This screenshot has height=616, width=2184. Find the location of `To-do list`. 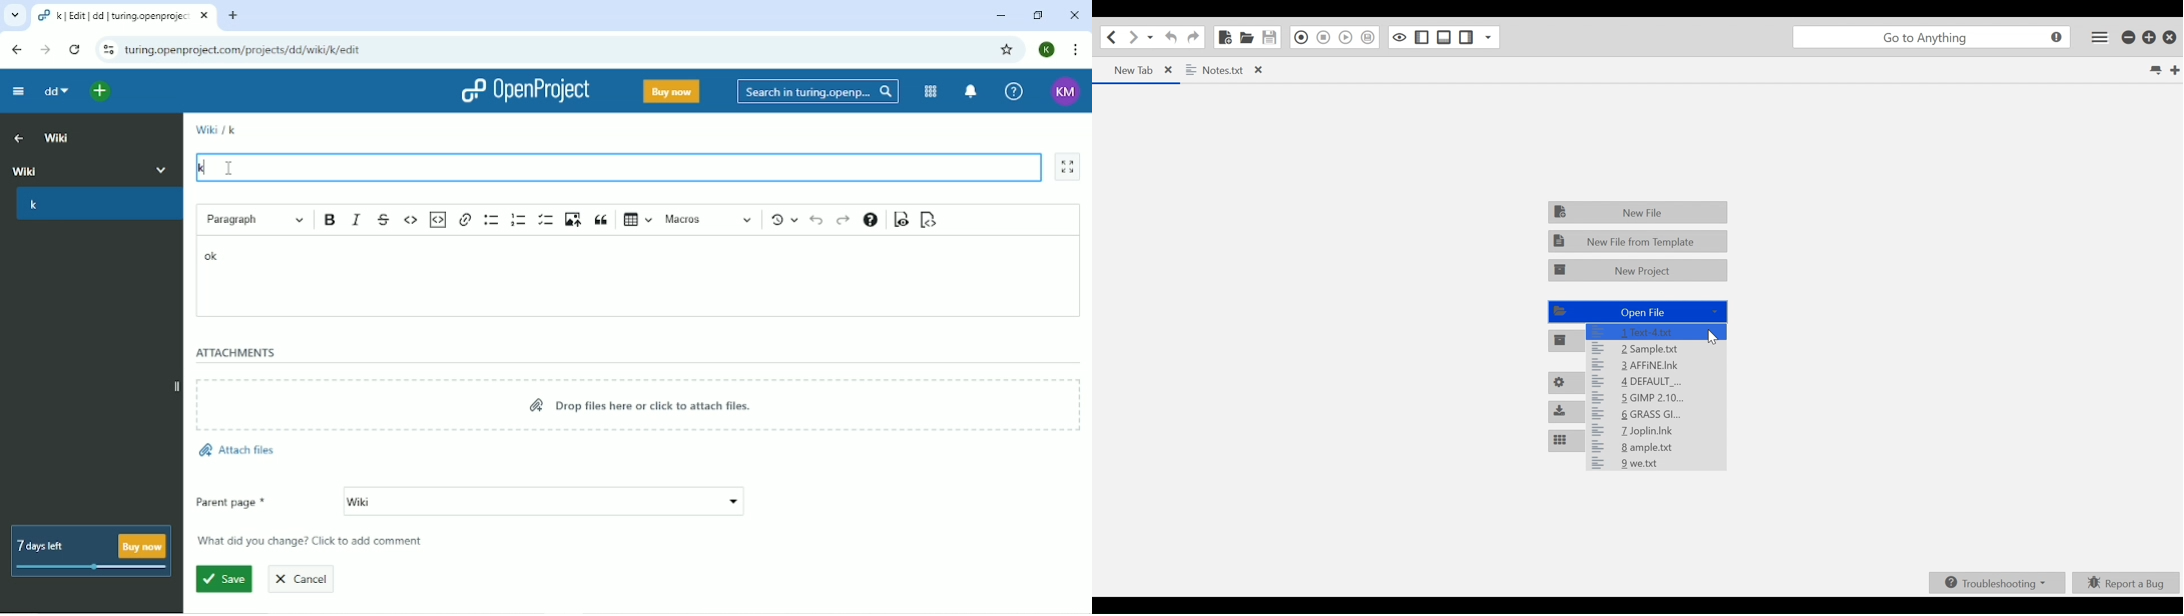

To-do list is located at coordinates (545, 220).